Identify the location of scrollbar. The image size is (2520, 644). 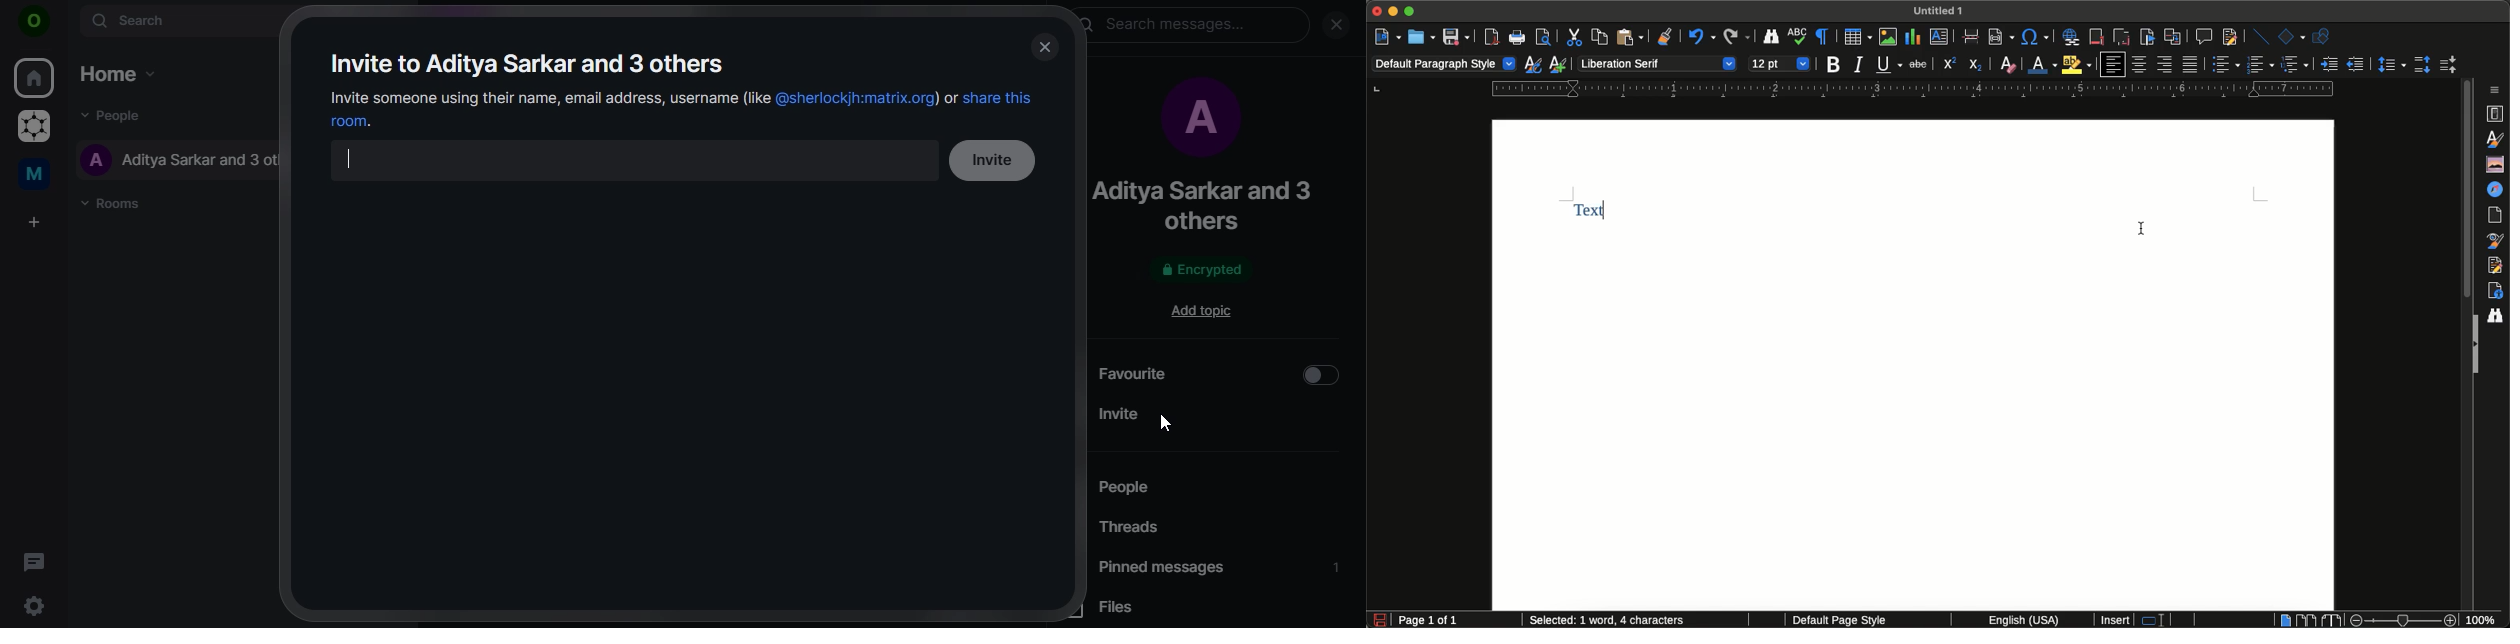
(1357, 224).